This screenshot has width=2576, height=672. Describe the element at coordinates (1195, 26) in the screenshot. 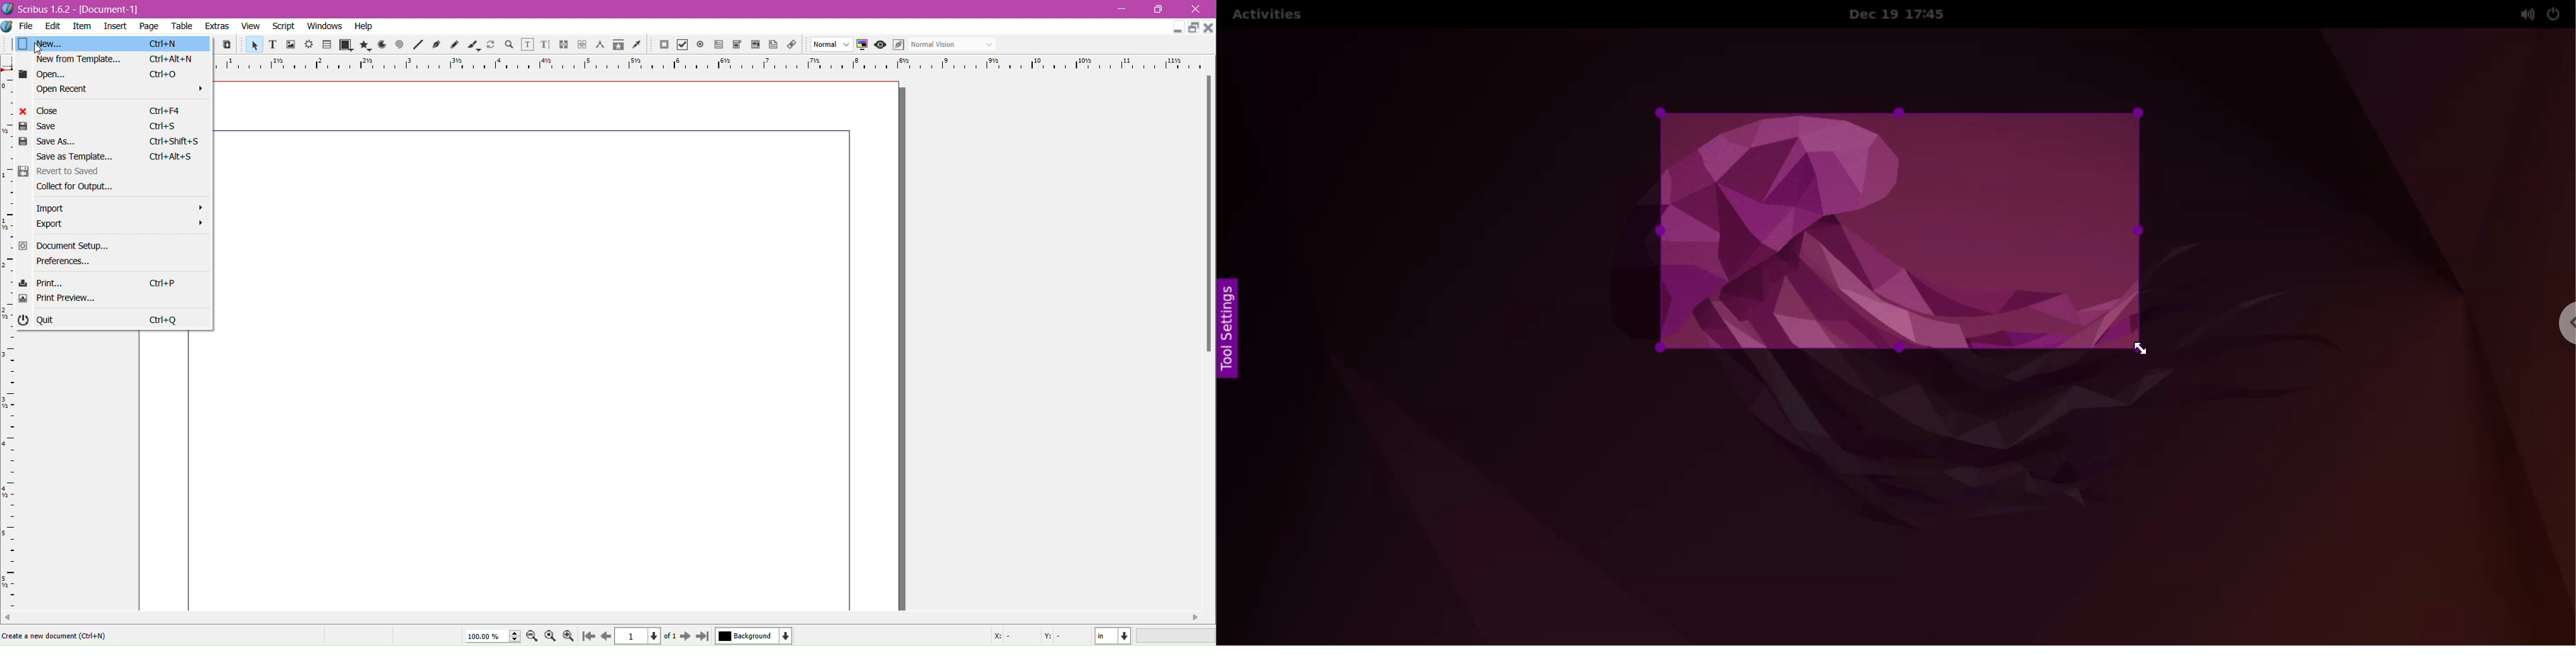

I see `multiple tabs` at that location.